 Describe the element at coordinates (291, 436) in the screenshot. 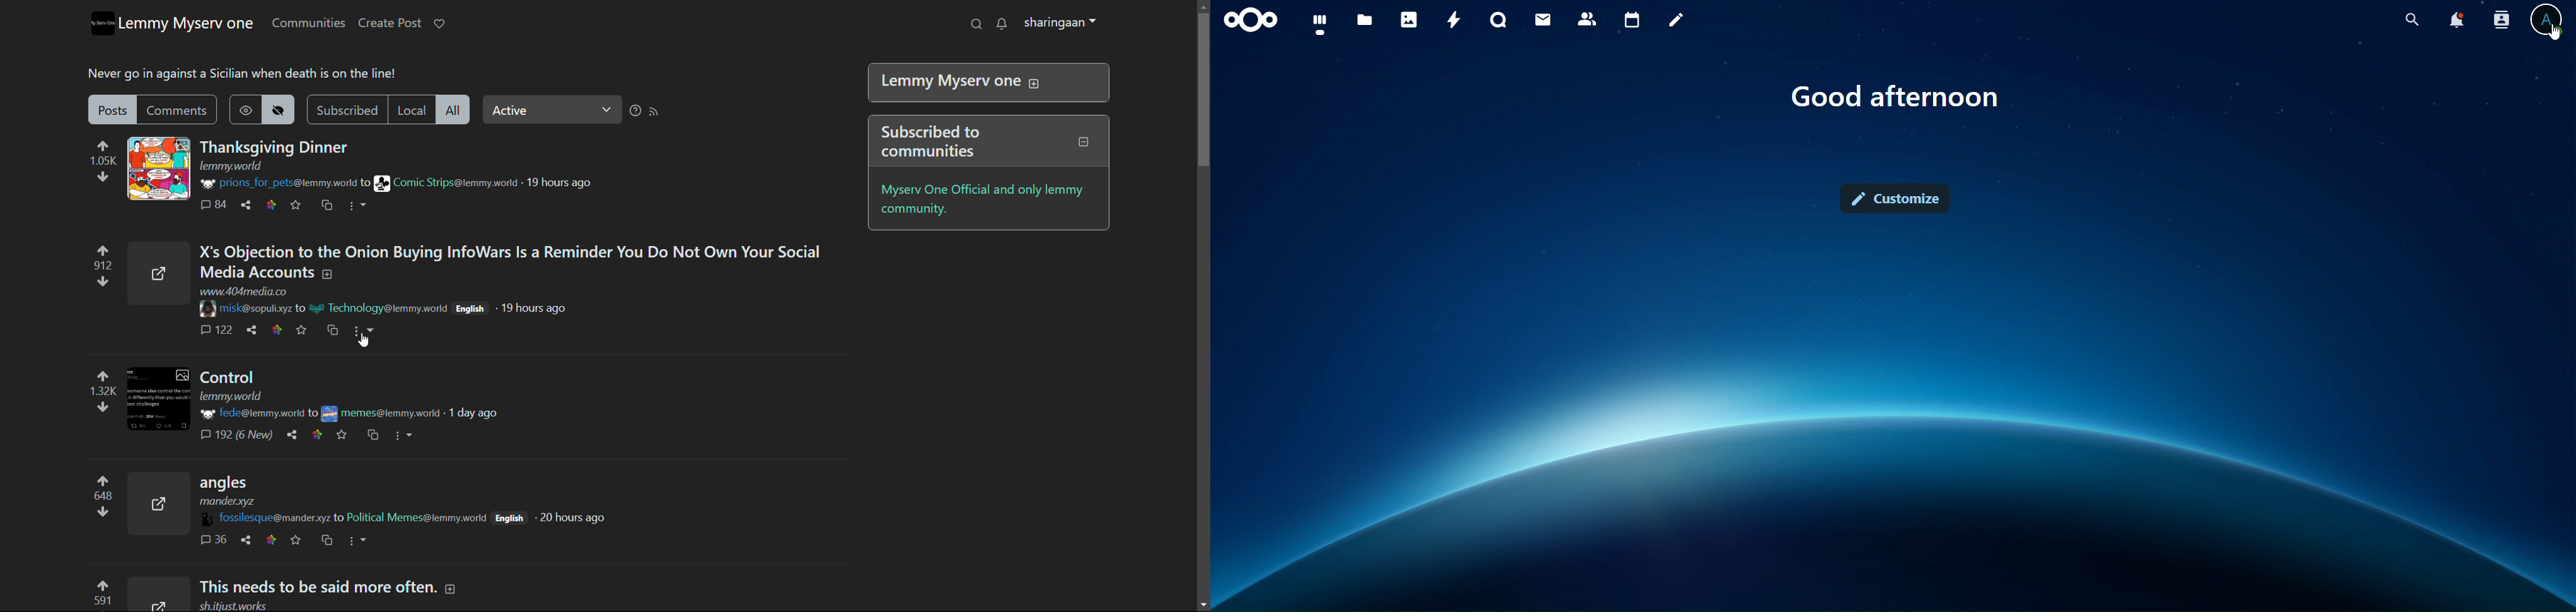

I see `share` at that location.